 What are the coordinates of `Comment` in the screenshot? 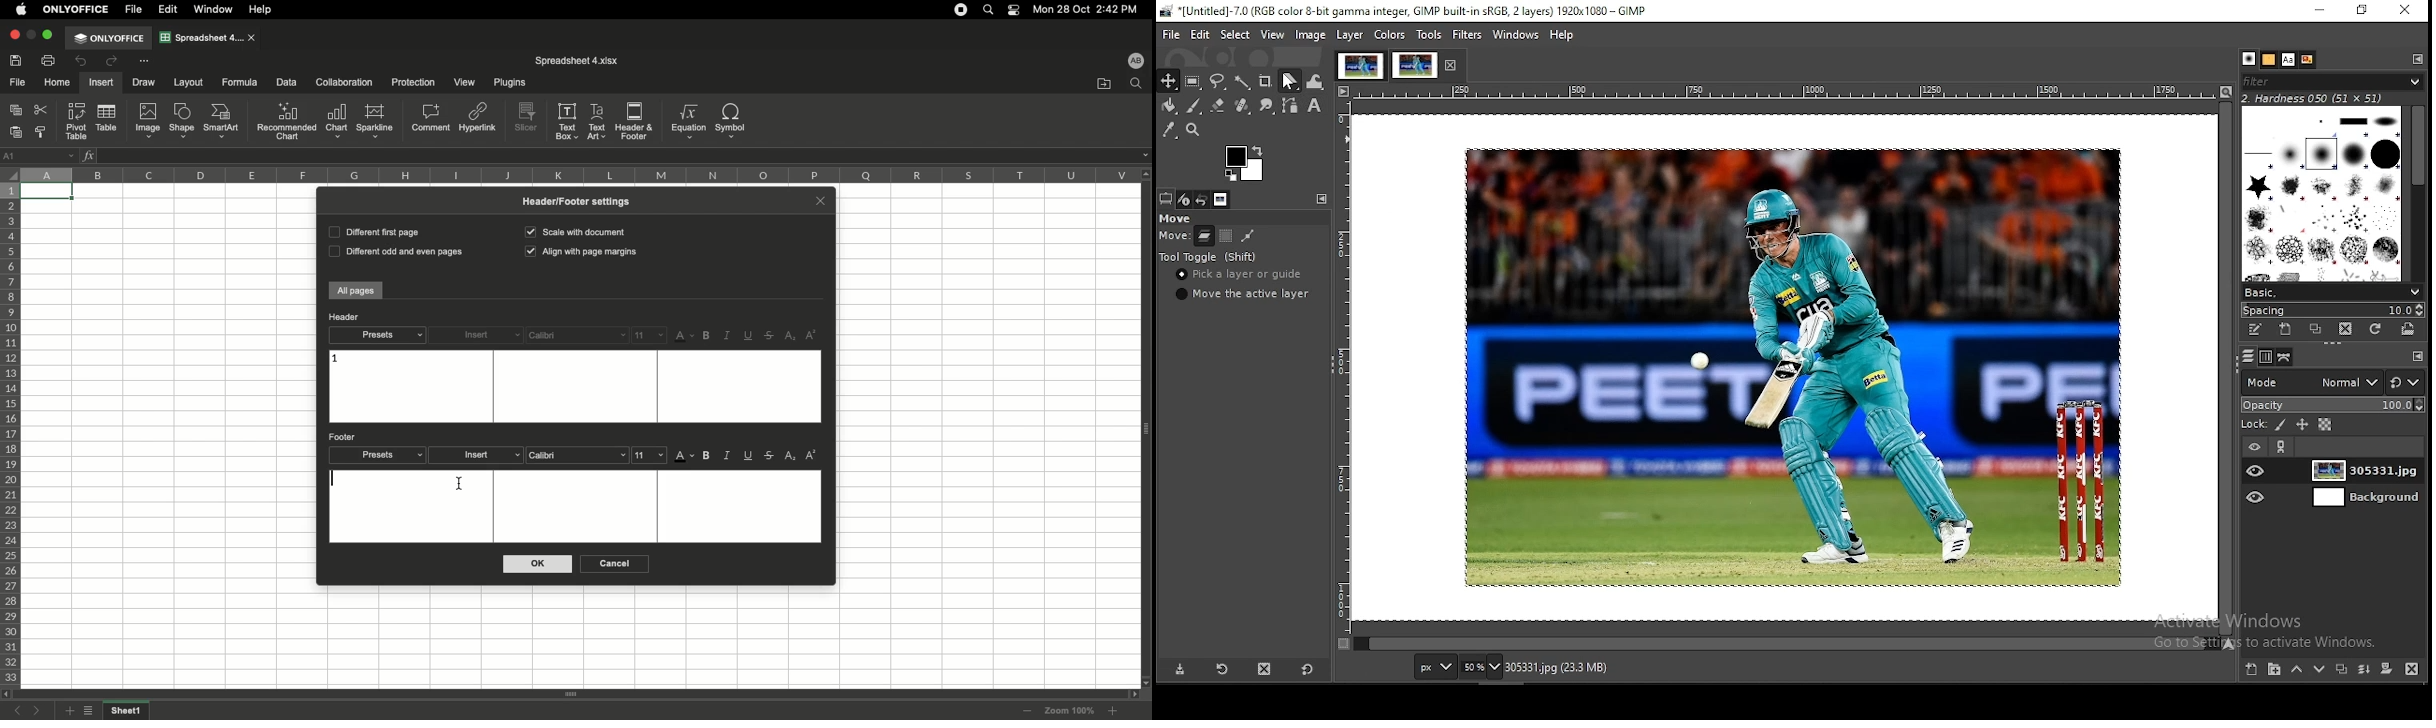 It's located at (432, 119).